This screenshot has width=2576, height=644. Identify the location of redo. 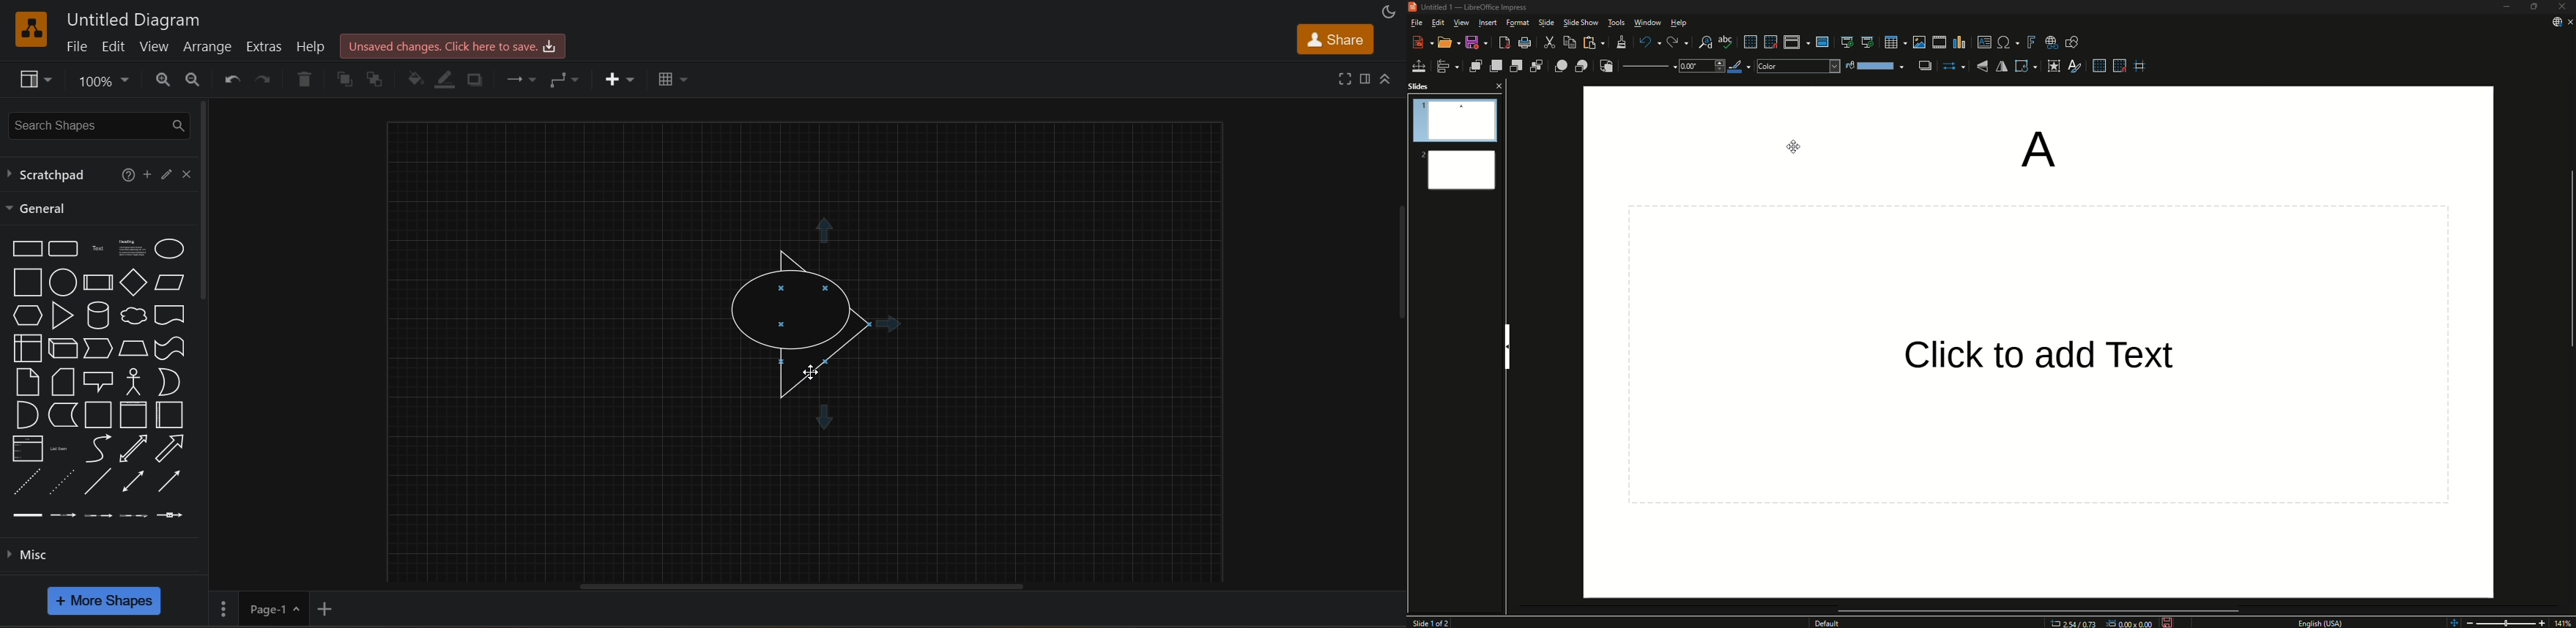
(262, 78).